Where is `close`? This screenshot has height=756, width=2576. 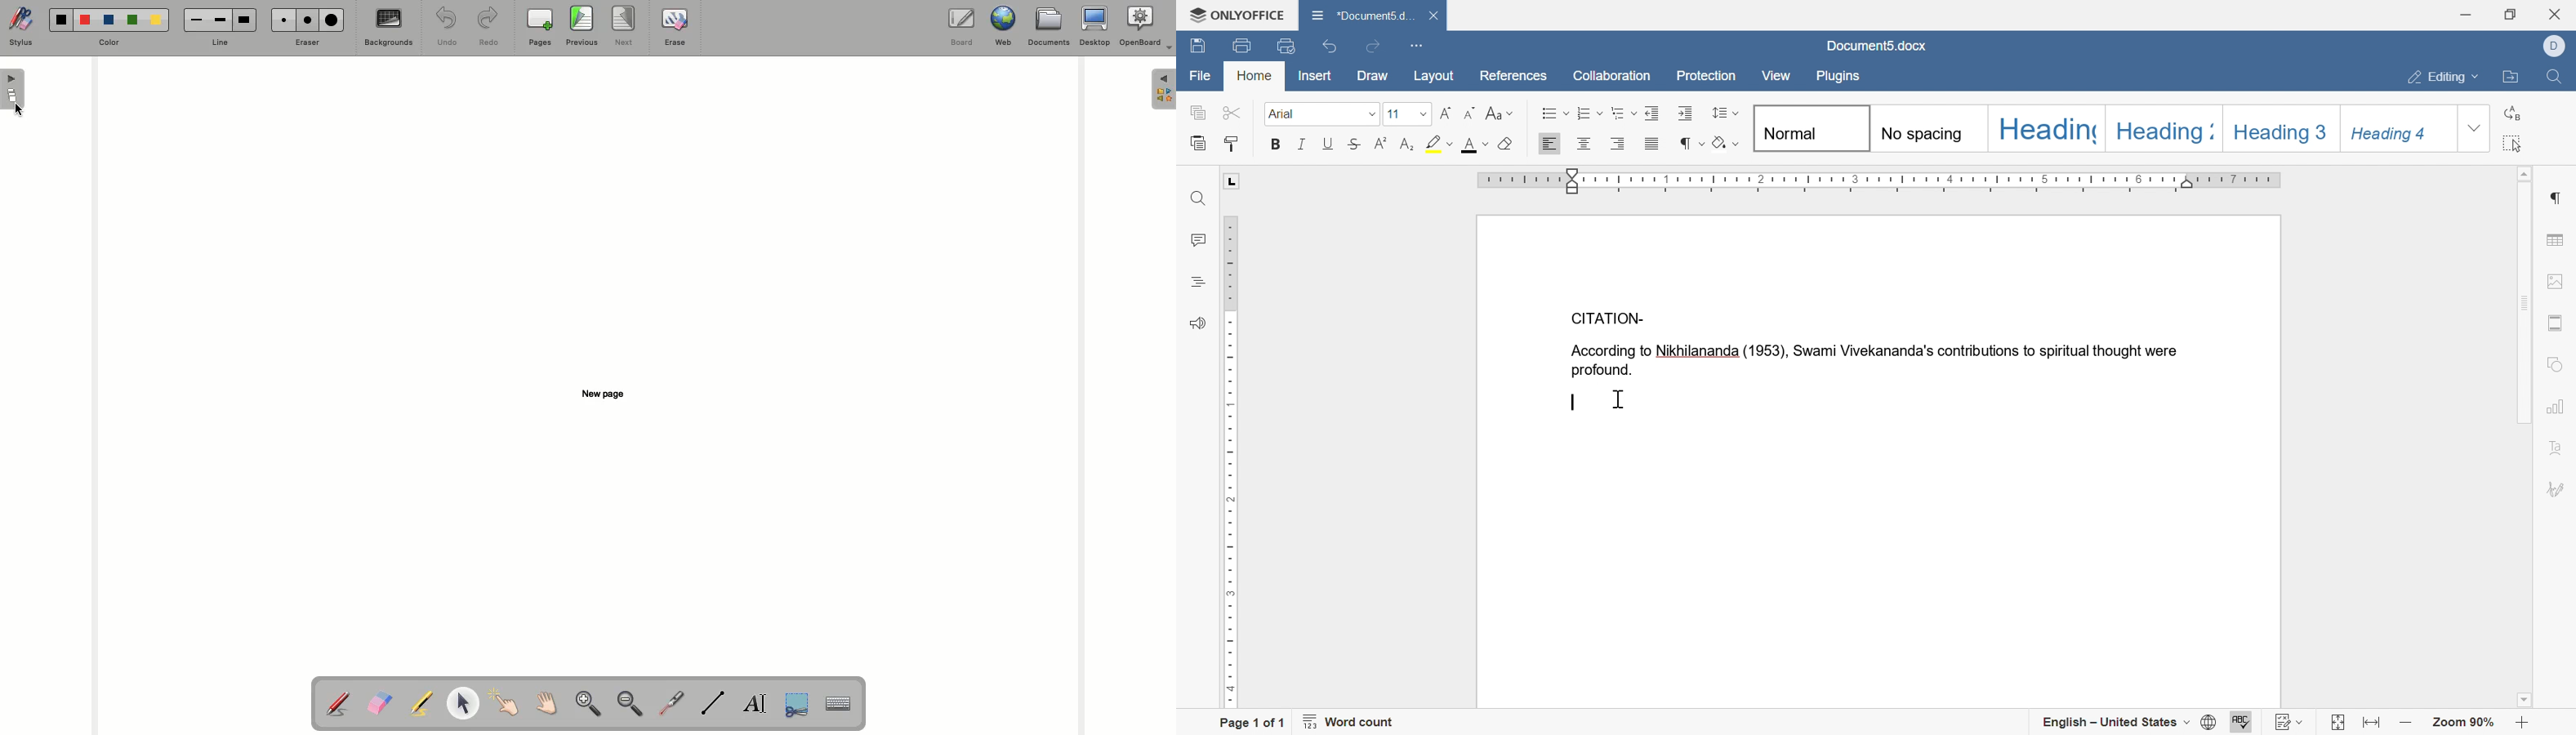
close is located at coordinates (1434, 17).